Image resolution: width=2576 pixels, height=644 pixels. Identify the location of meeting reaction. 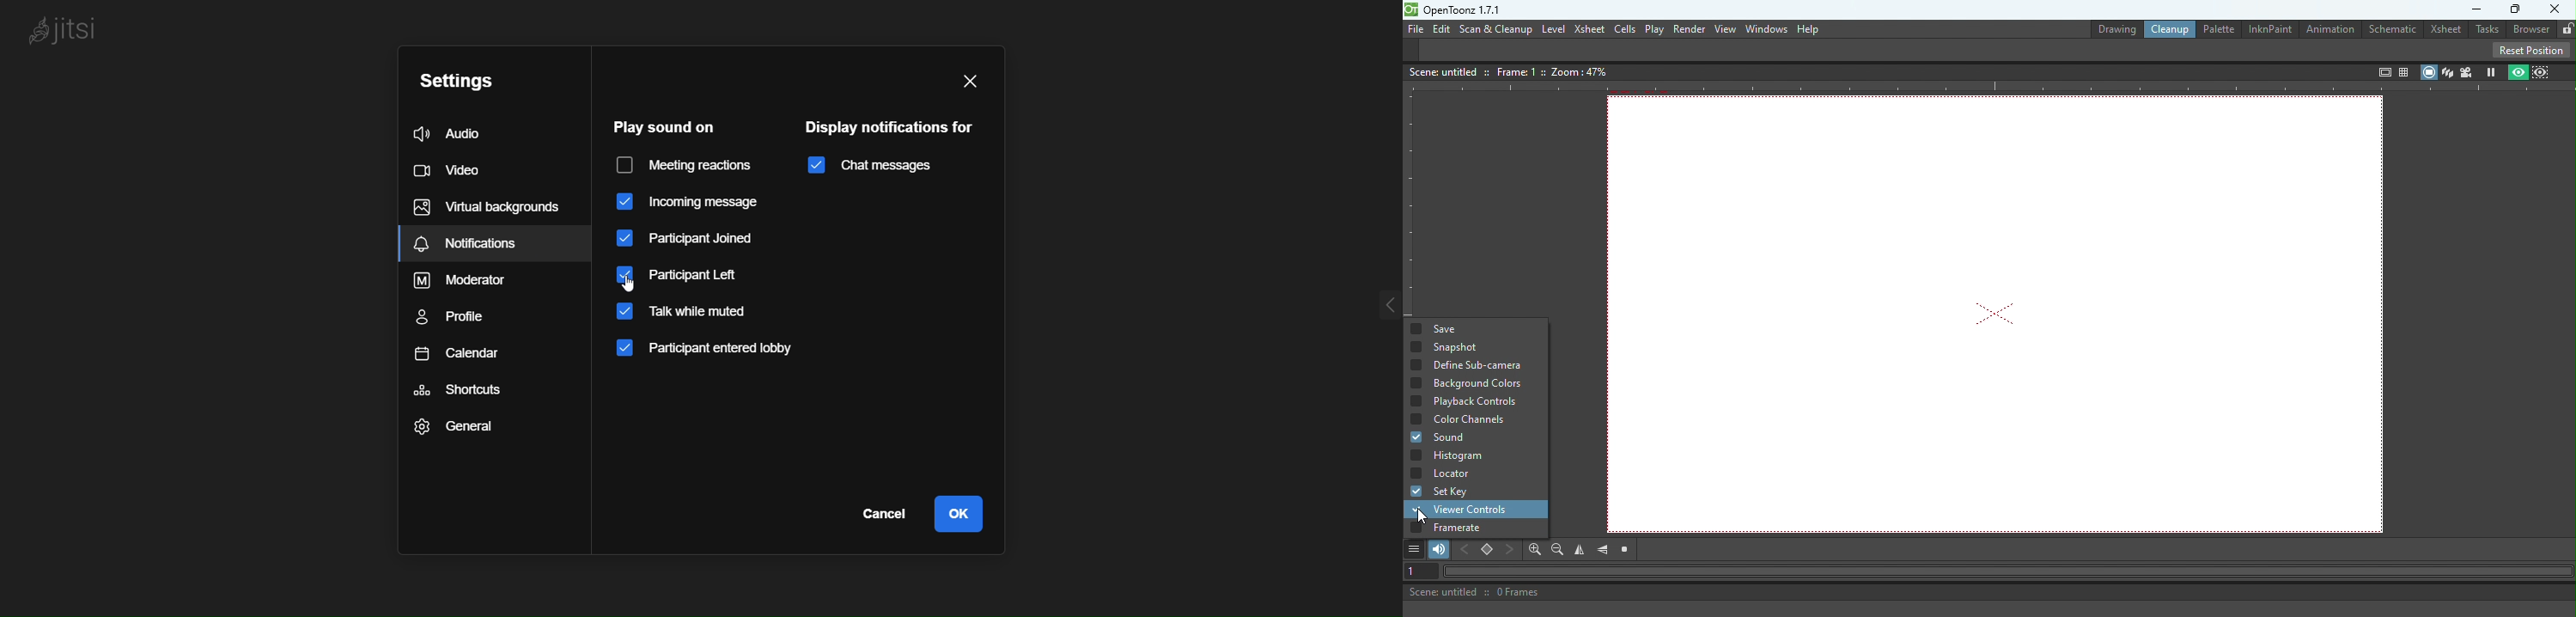
(687, 167).